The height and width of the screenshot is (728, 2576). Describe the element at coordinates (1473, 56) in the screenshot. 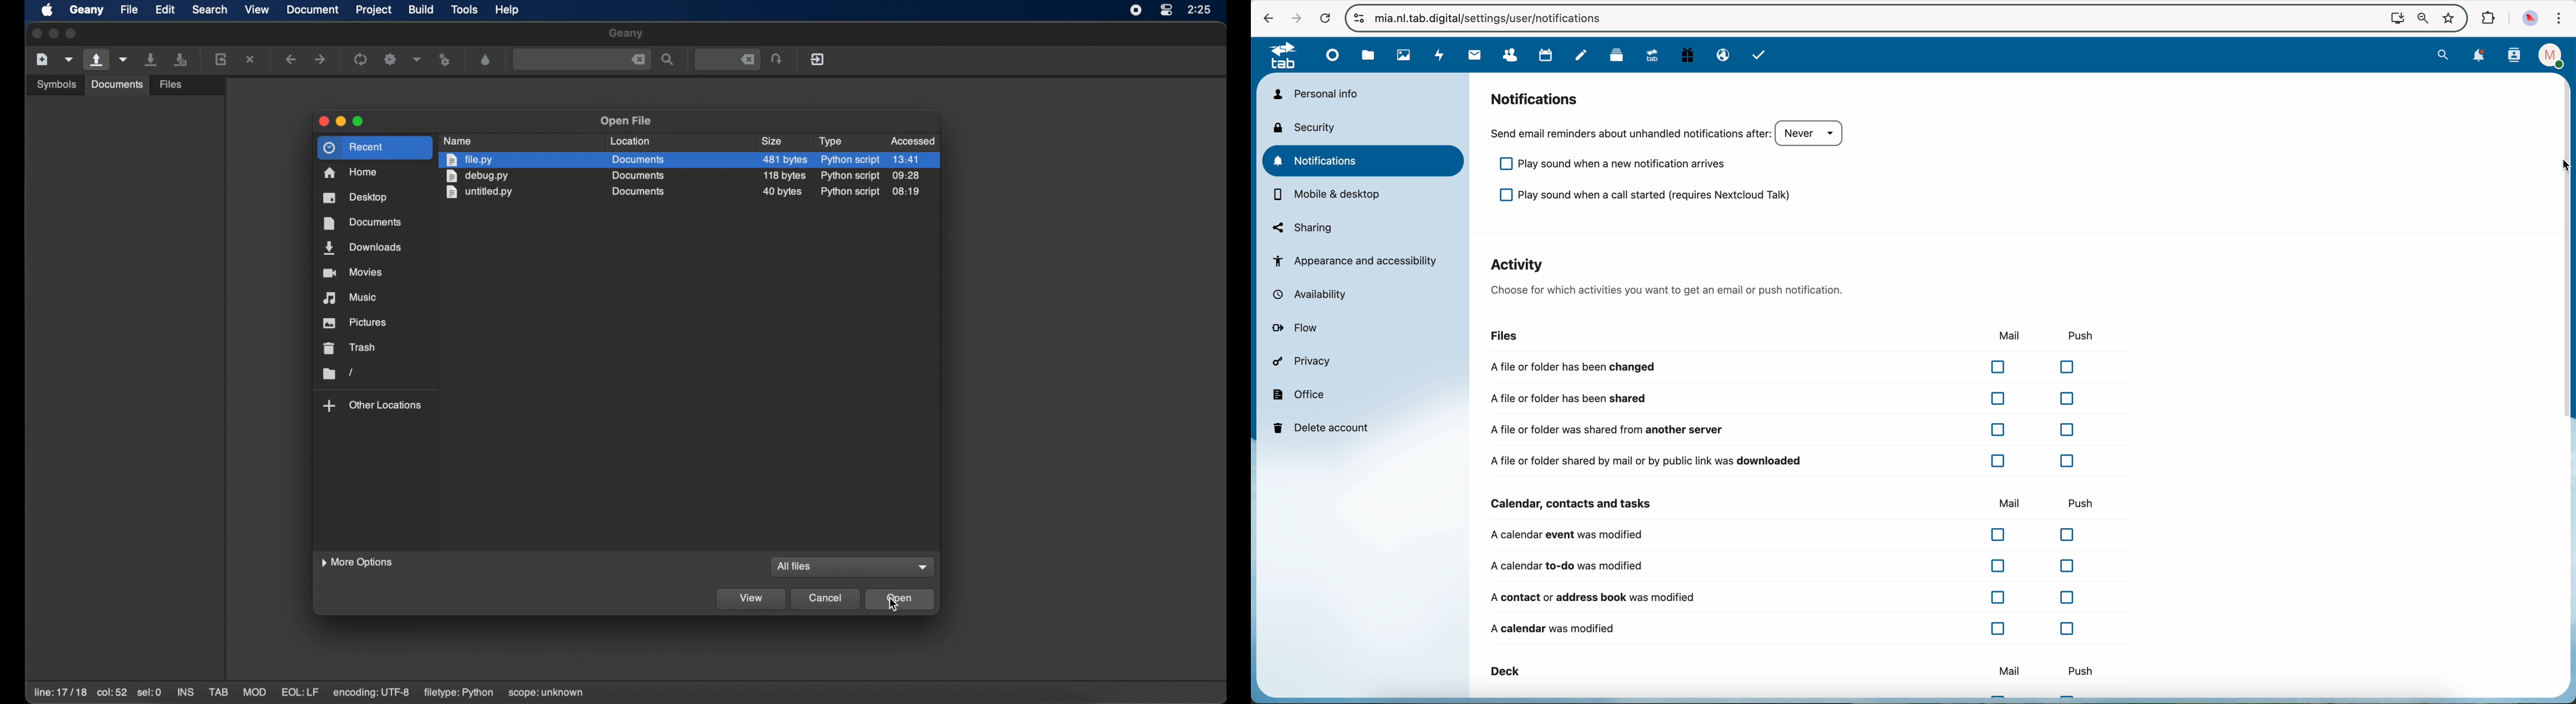

I see `mail` at that location.